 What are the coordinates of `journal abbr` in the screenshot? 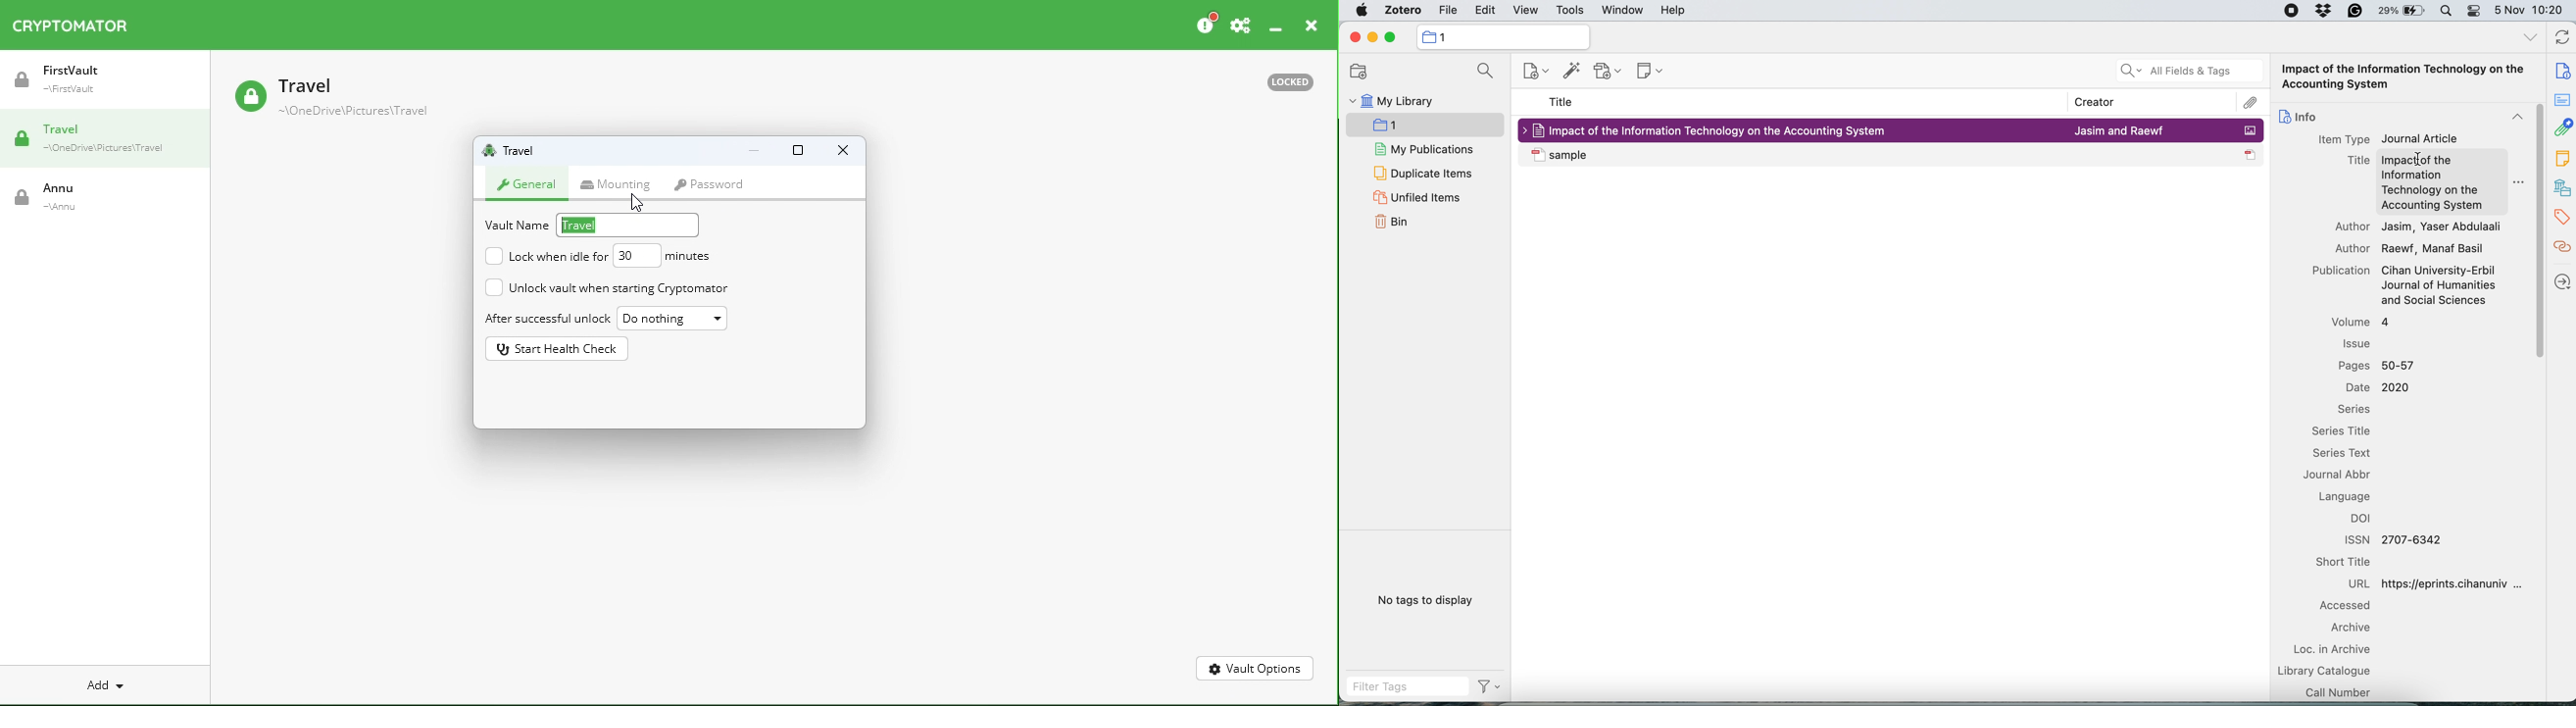 It's located at (2343, 474).